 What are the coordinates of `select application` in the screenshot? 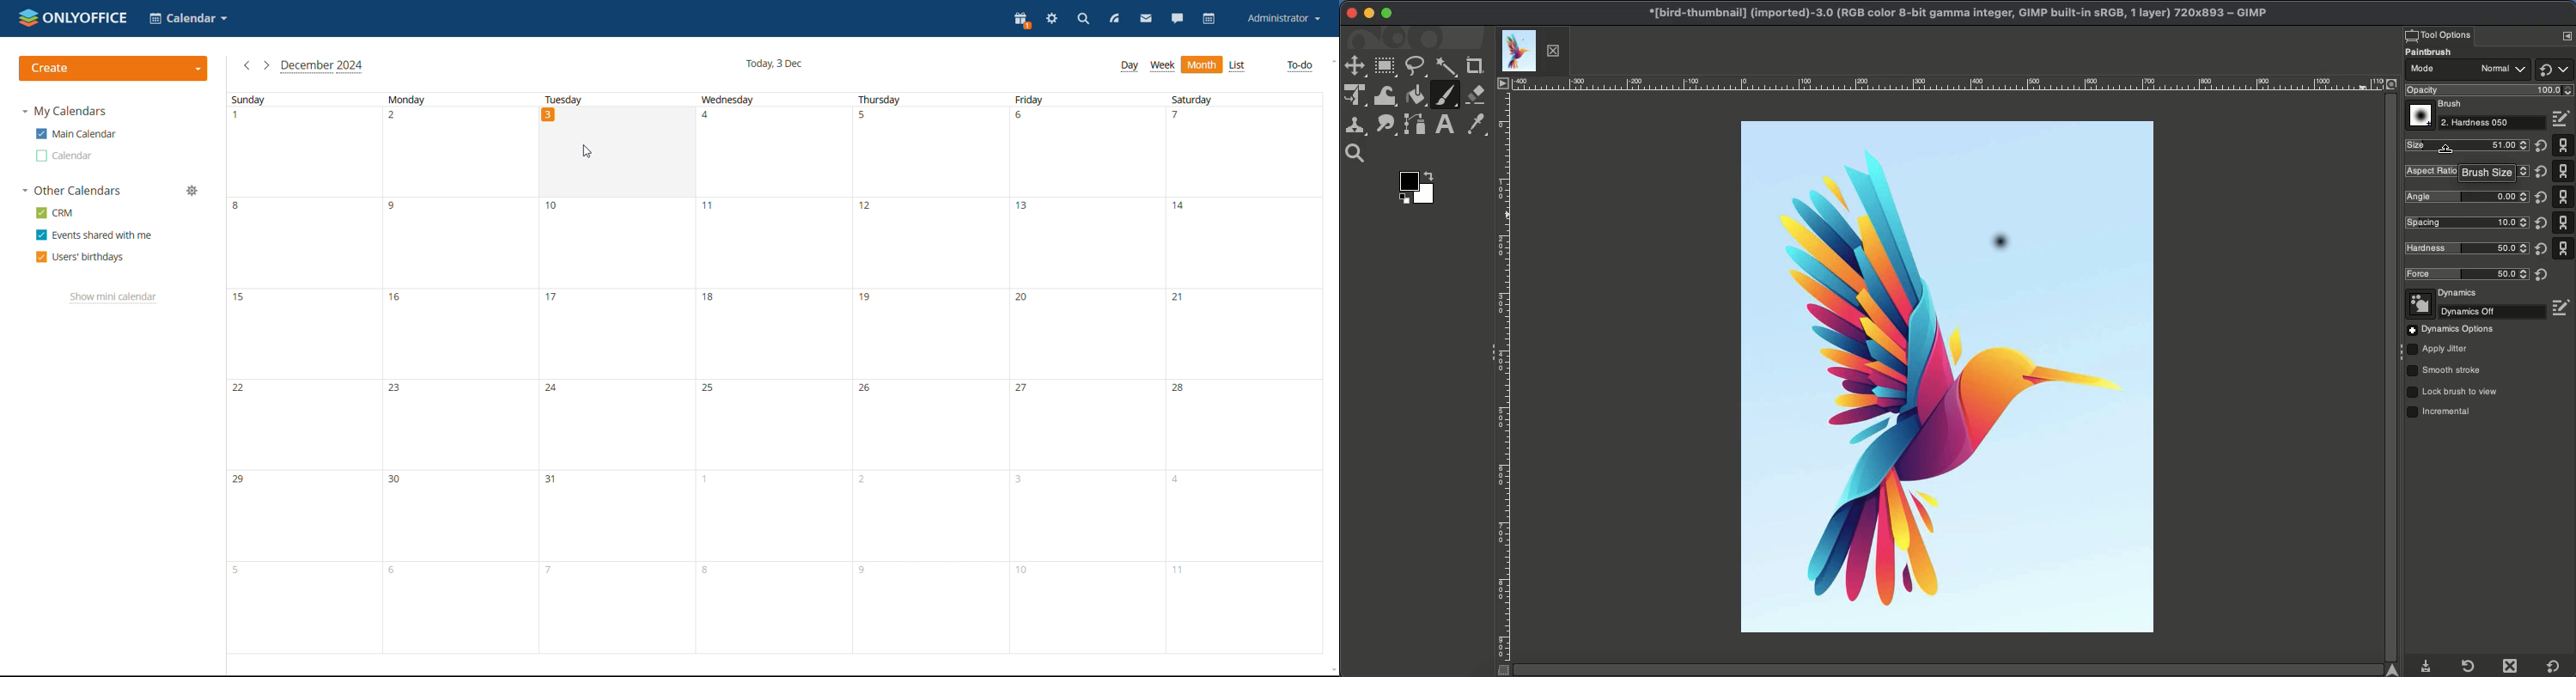 It's located at (187, 18).